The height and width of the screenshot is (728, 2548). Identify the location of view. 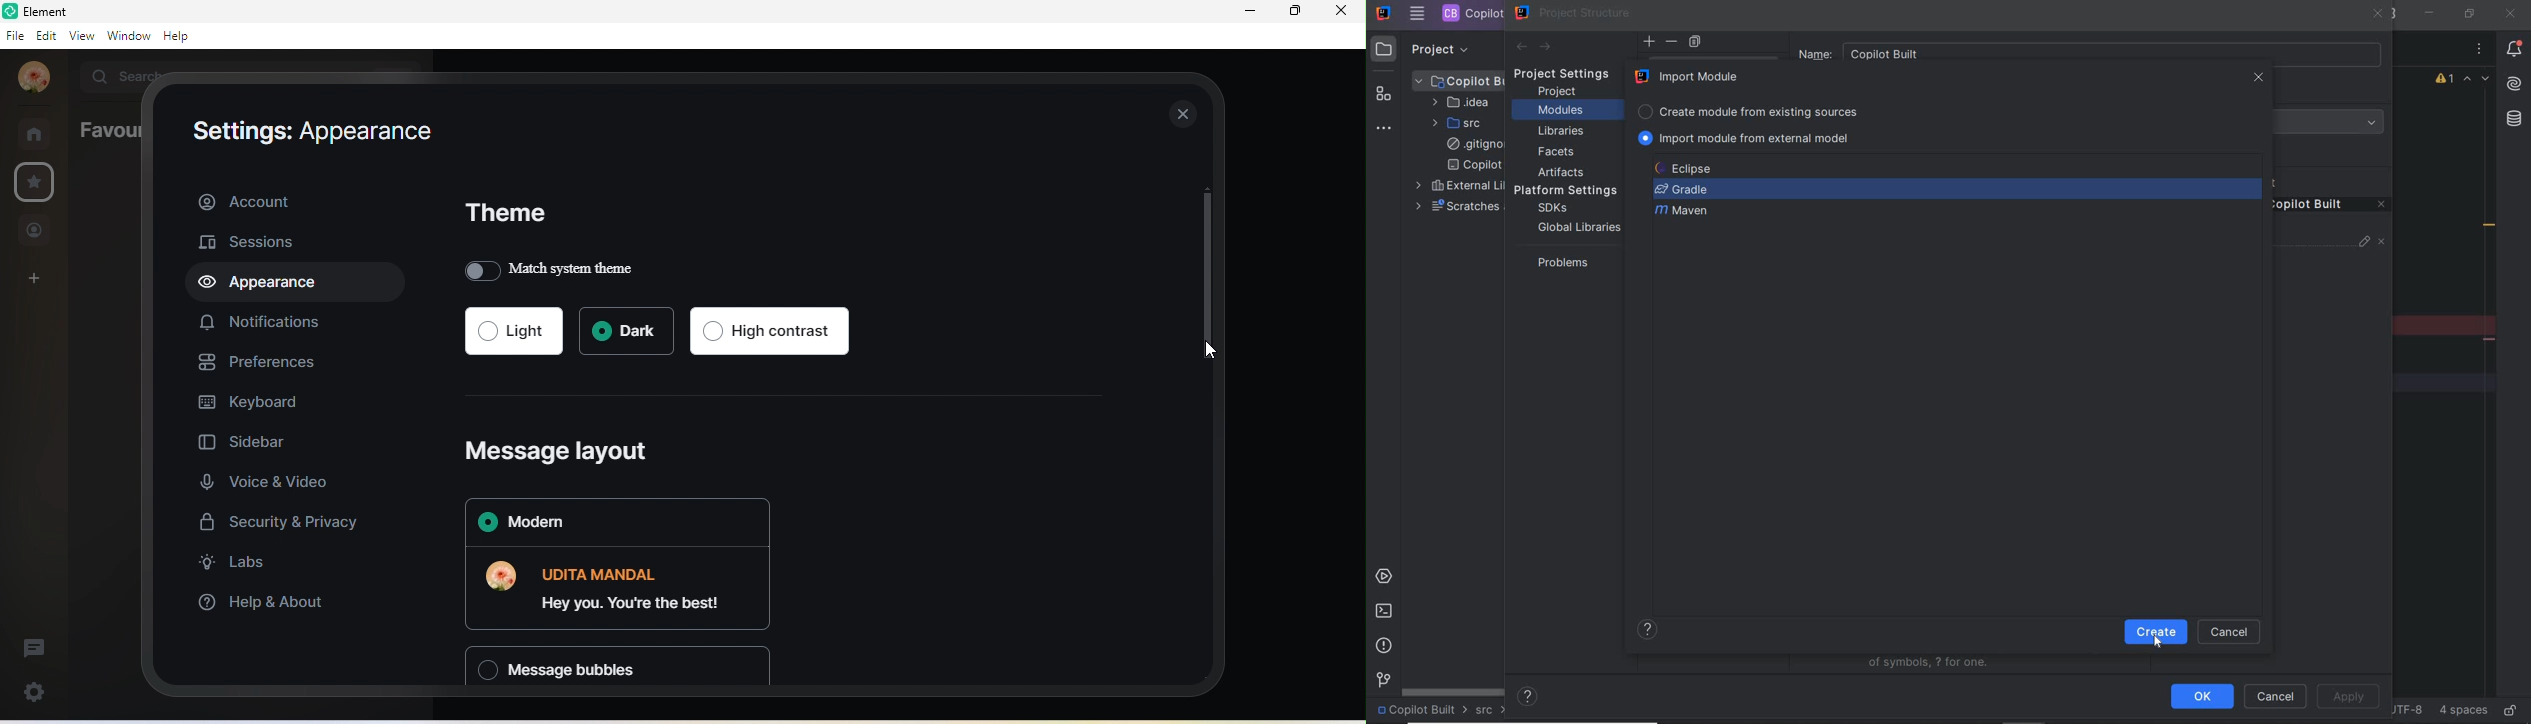
(80, 35).